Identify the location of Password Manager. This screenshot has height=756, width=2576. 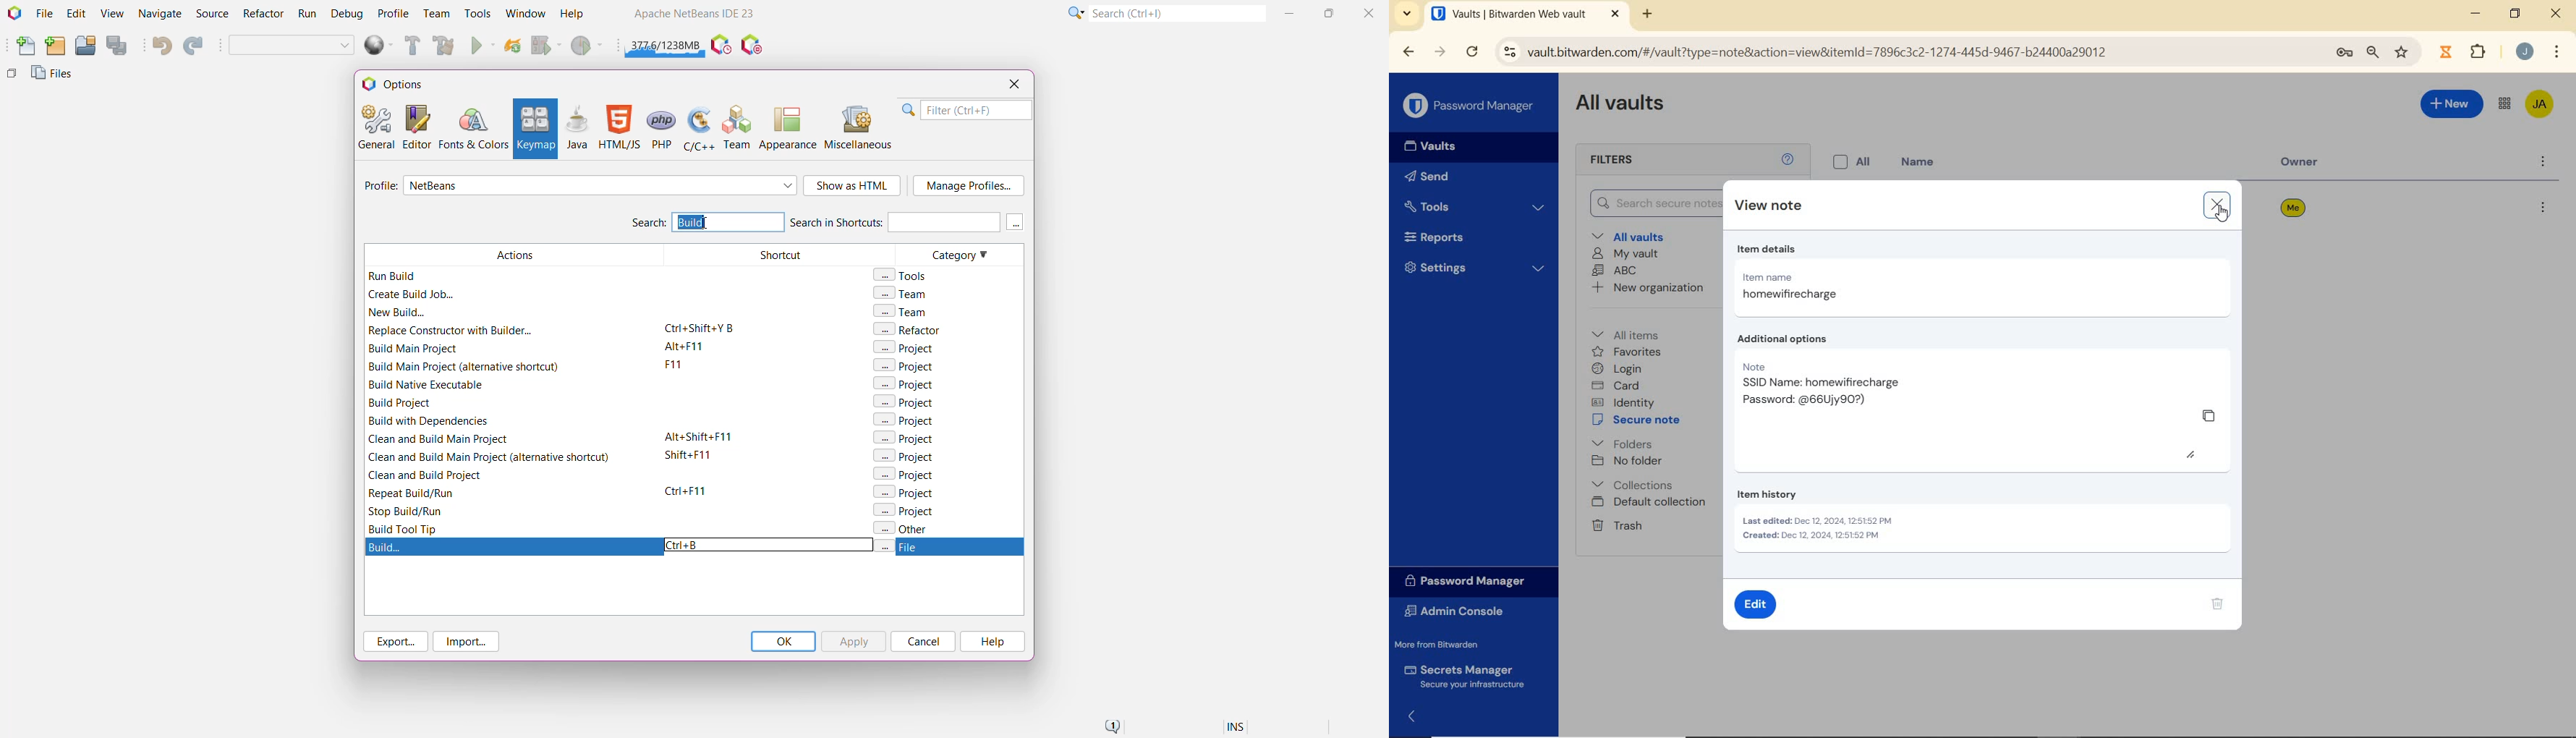
(1472, 582).